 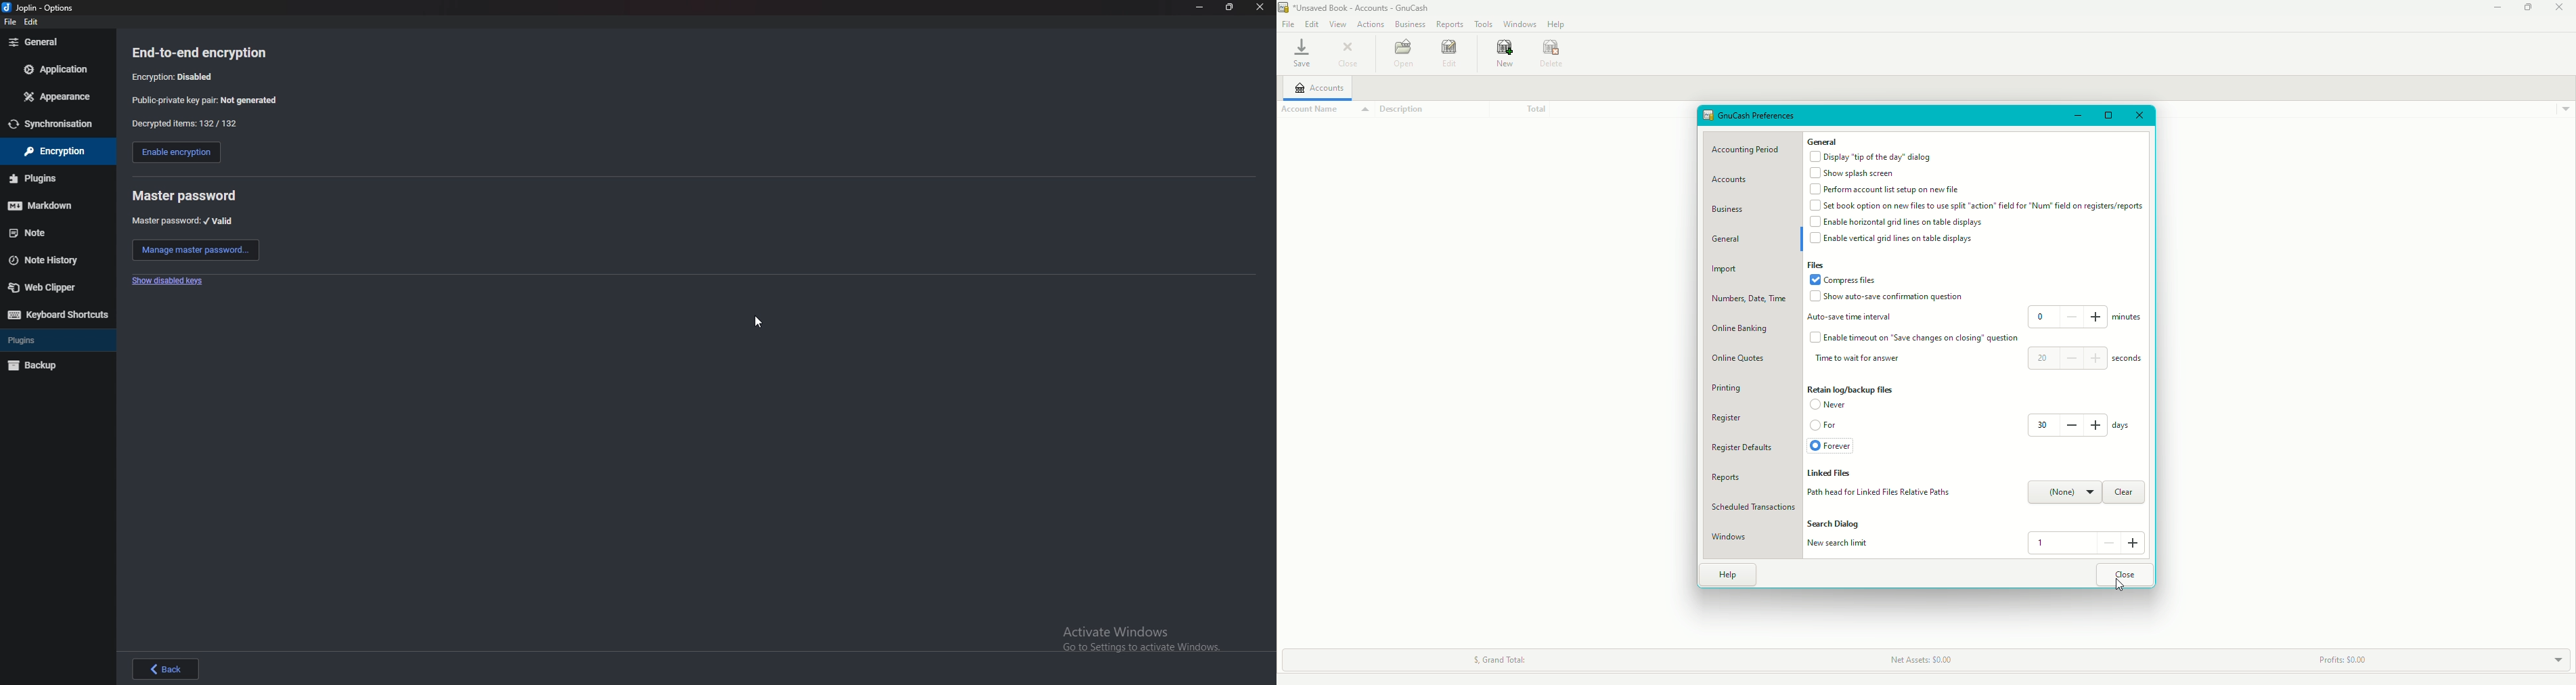 What do you see at coordinates (1817, 266) in the screenshot?
I see `Files` at bounding box center [1817, 266].